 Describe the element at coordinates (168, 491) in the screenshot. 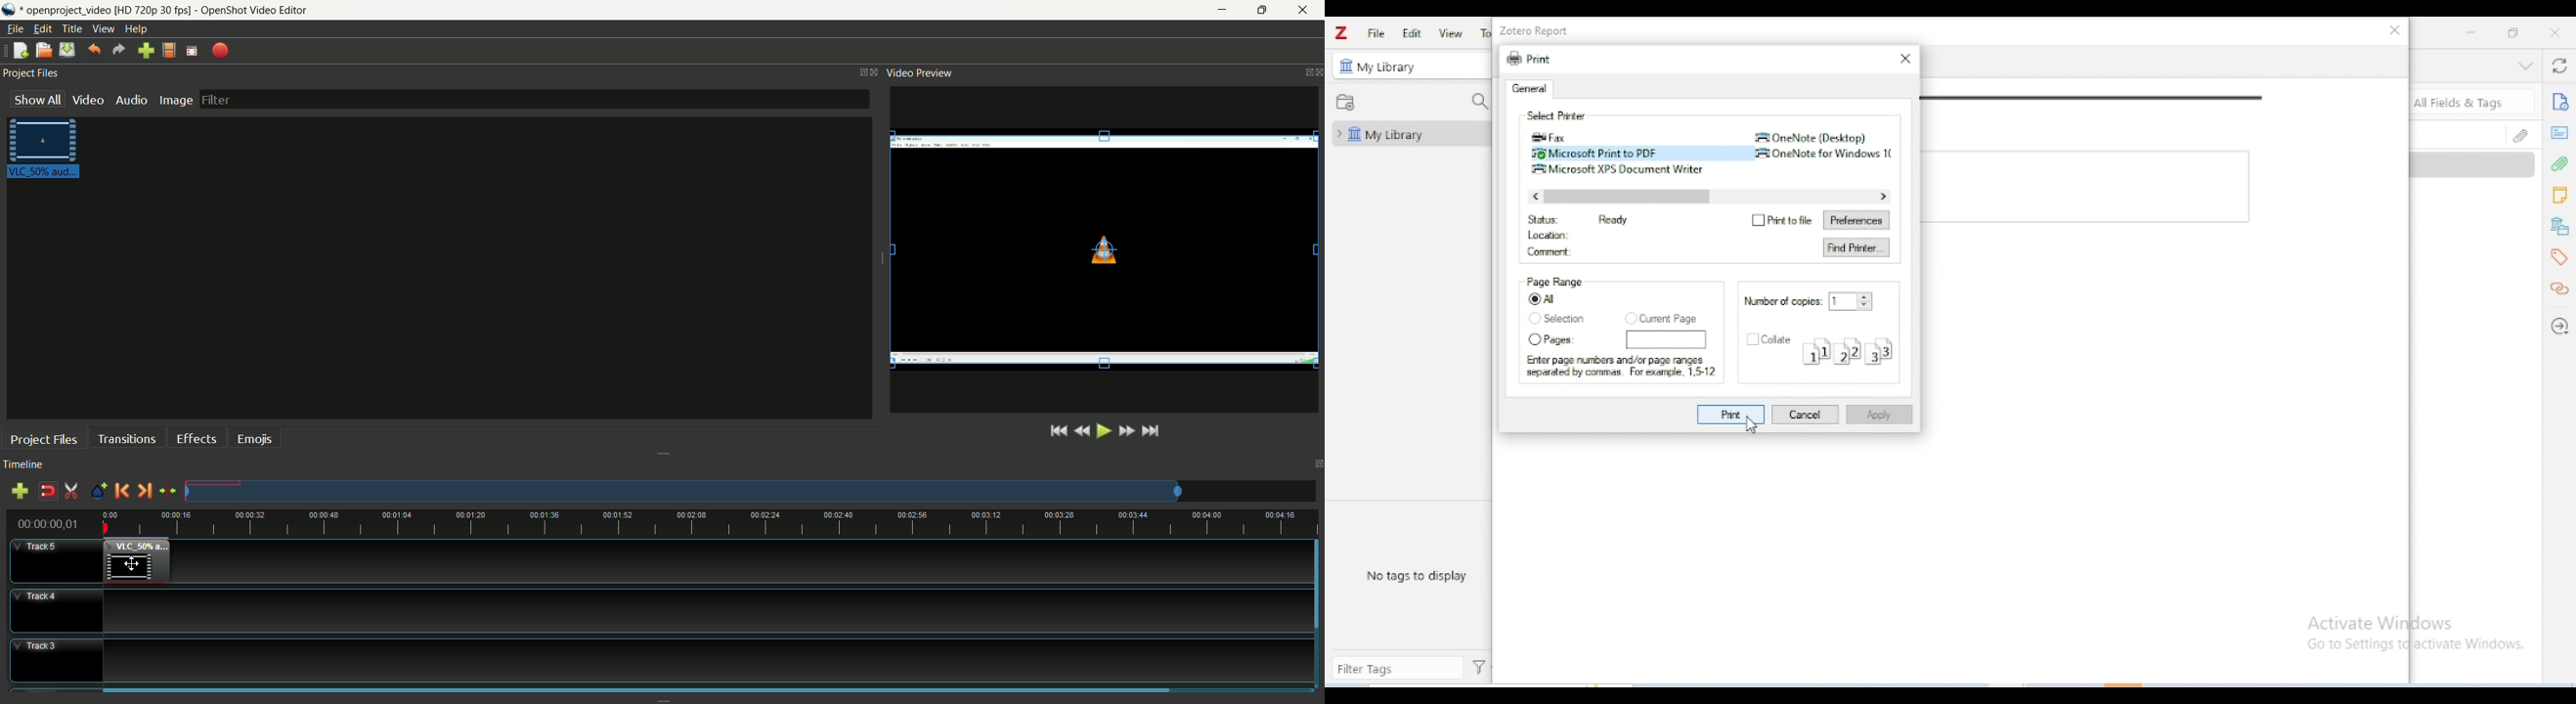

I see `center the timeline on the playhead` at that location.